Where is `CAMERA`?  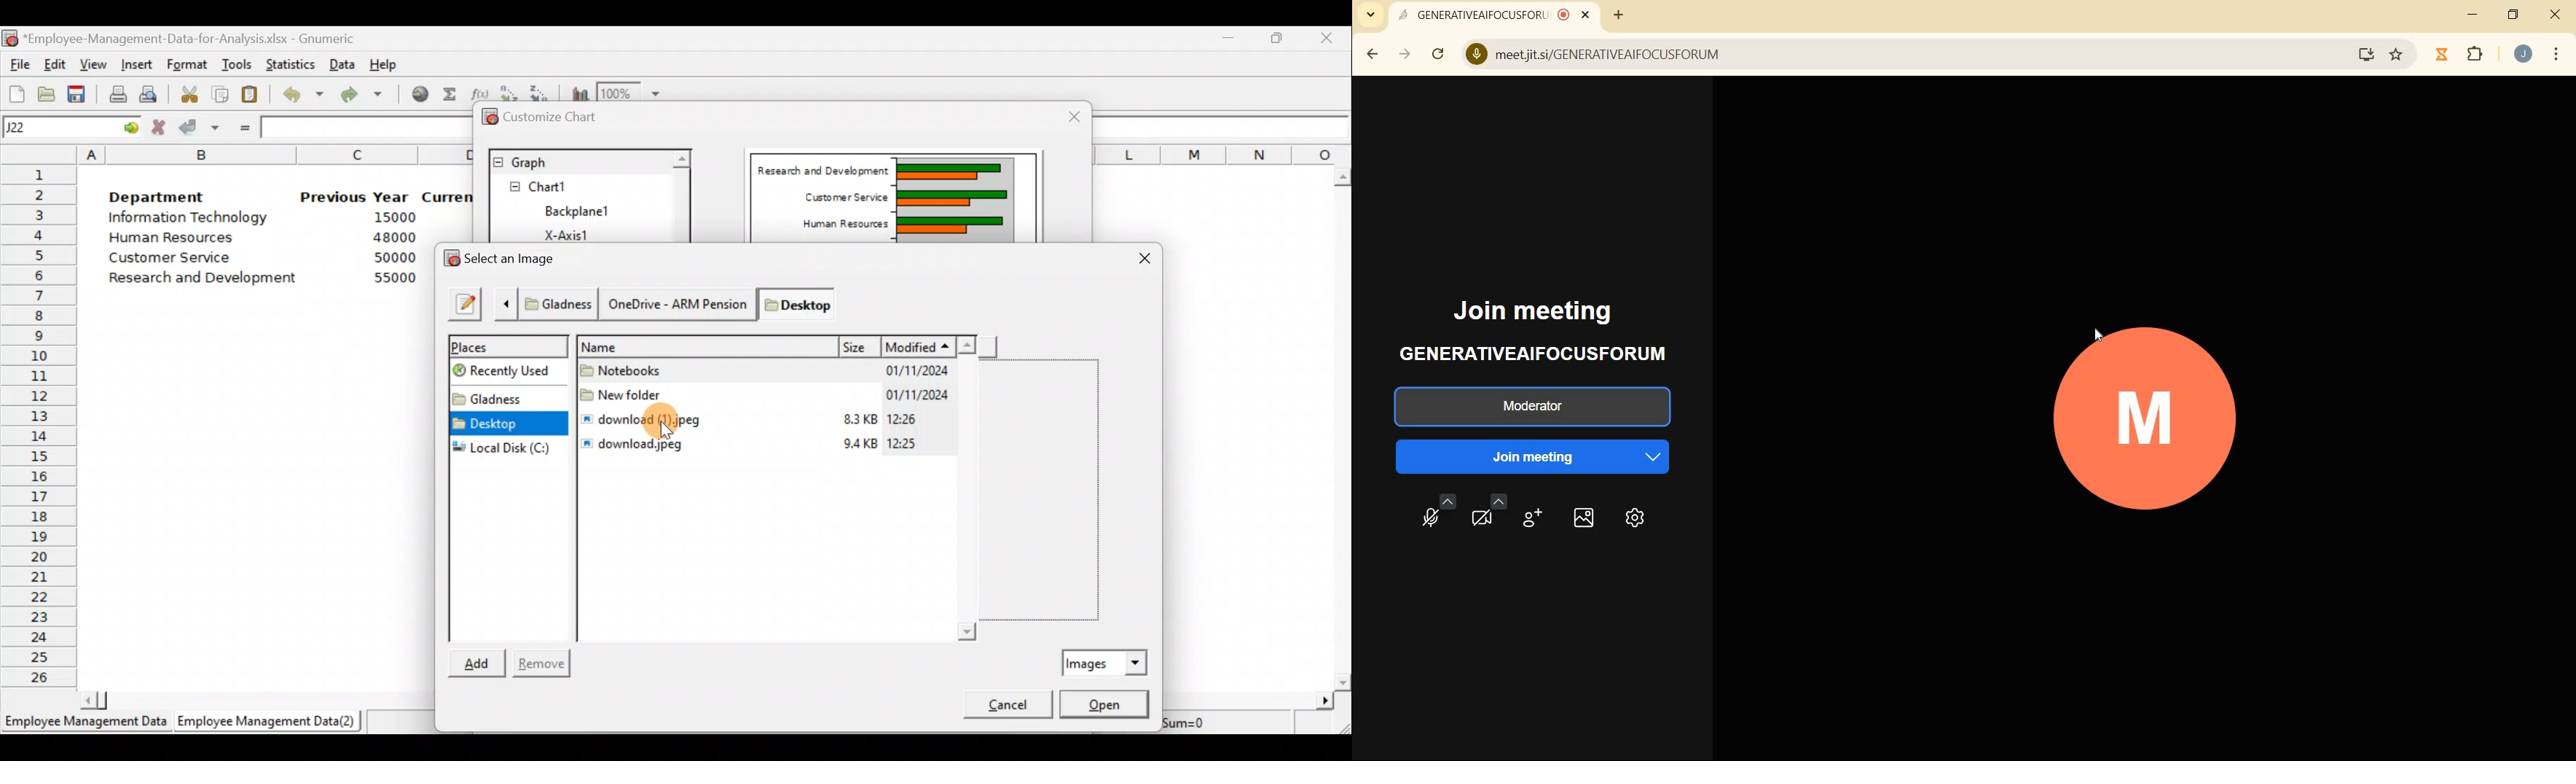
CAMERA is located at coordinates (1488, 516).